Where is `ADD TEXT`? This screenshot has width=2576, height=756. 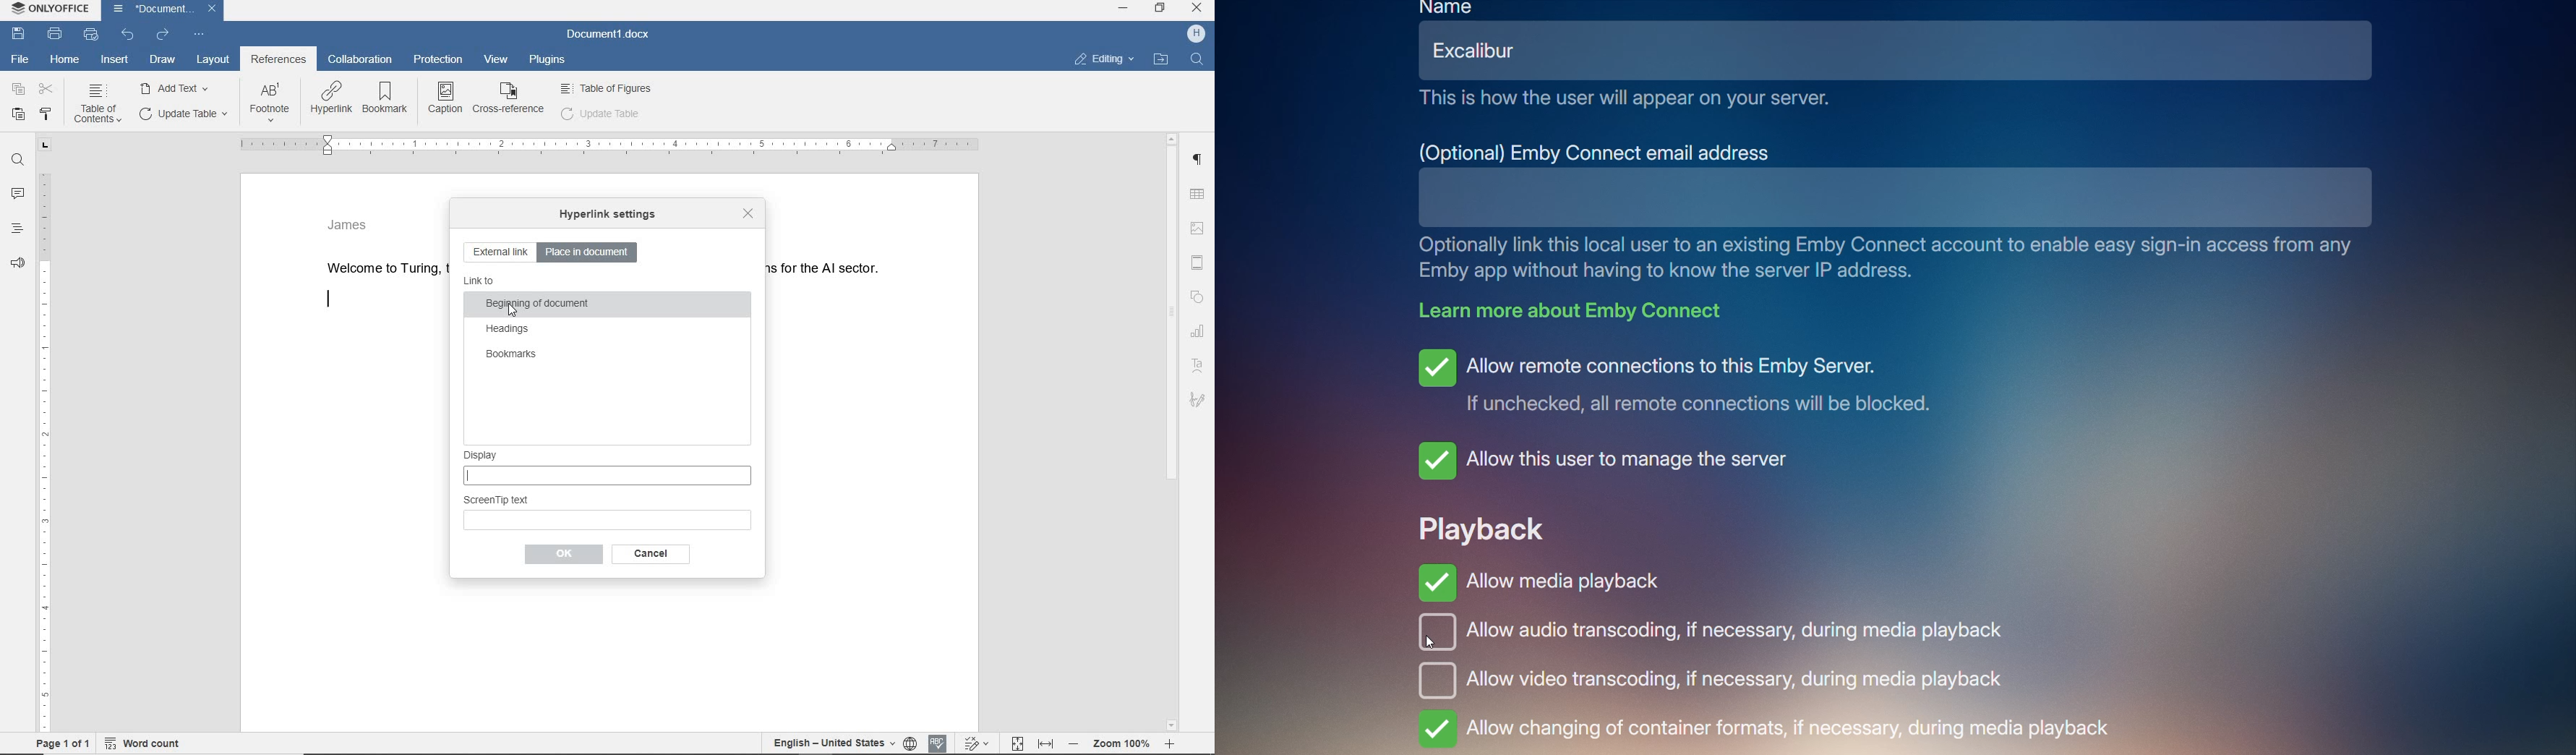 ADD TEXT is located at coordinates (177, 88).